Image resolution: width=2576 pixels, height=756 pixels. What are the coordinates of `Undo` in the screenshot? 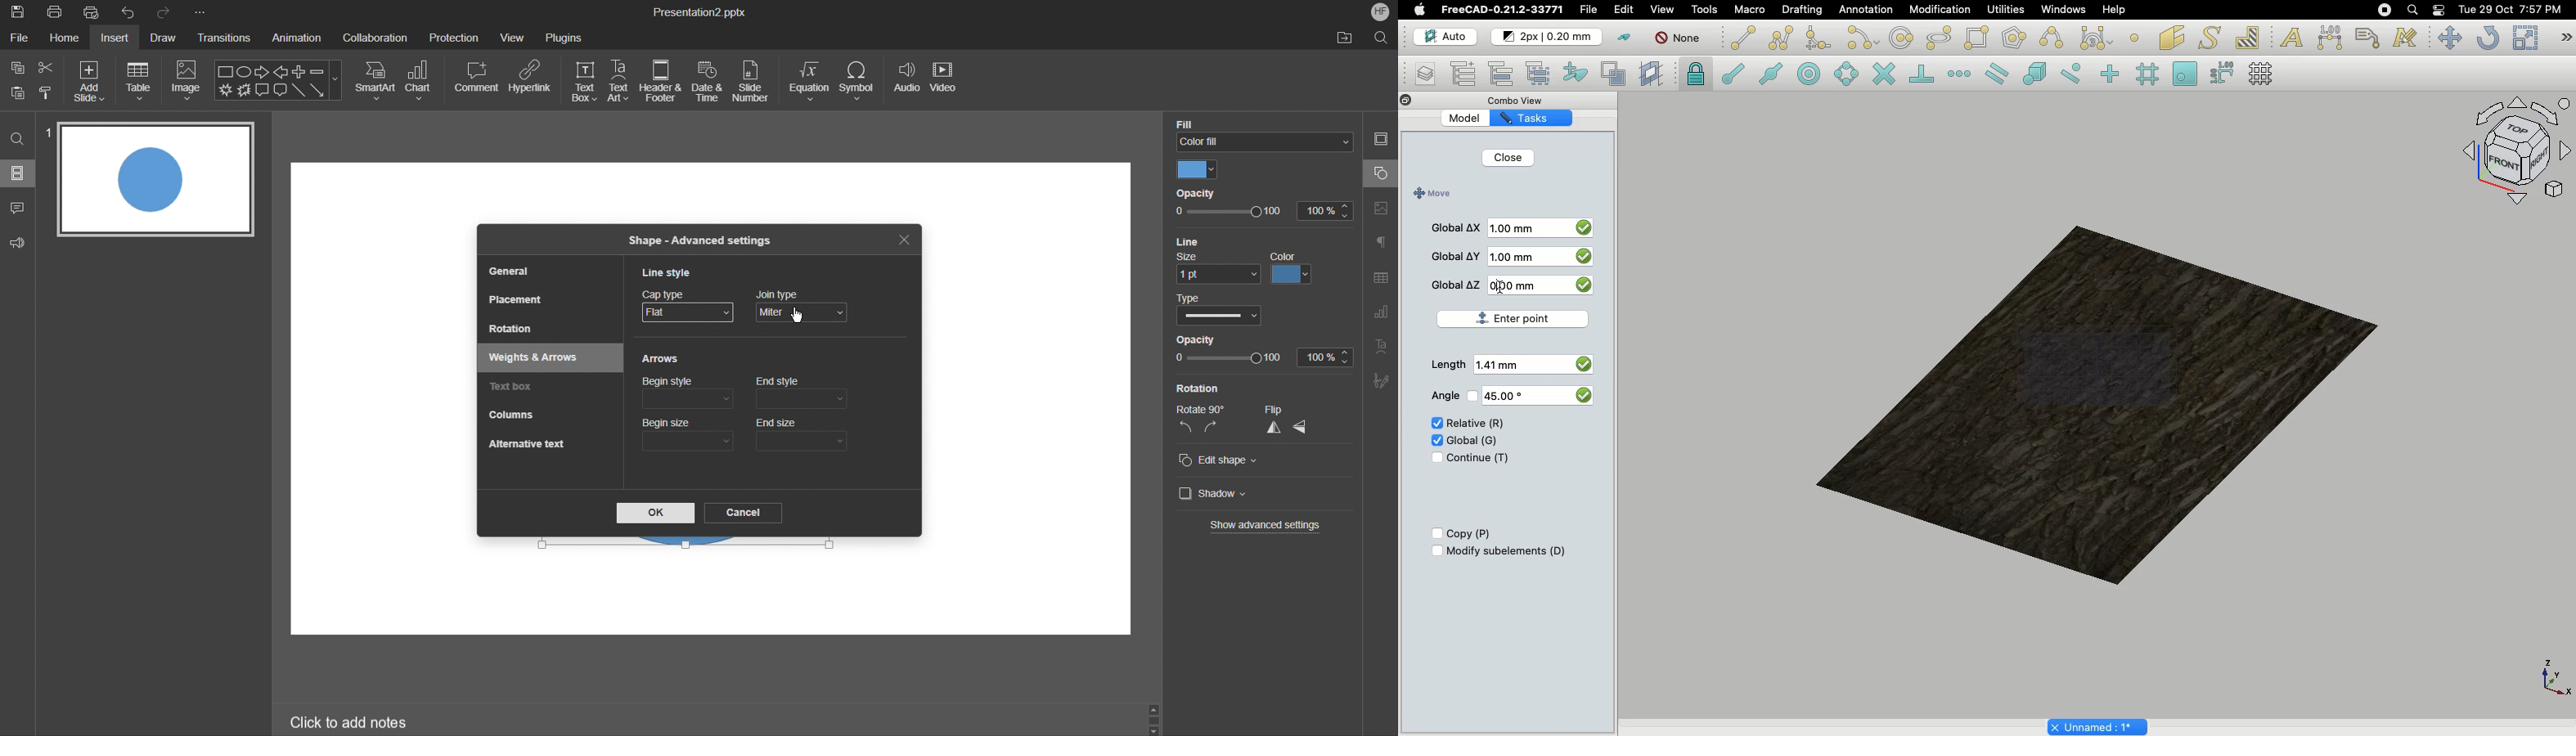 It's located at (131, 12).